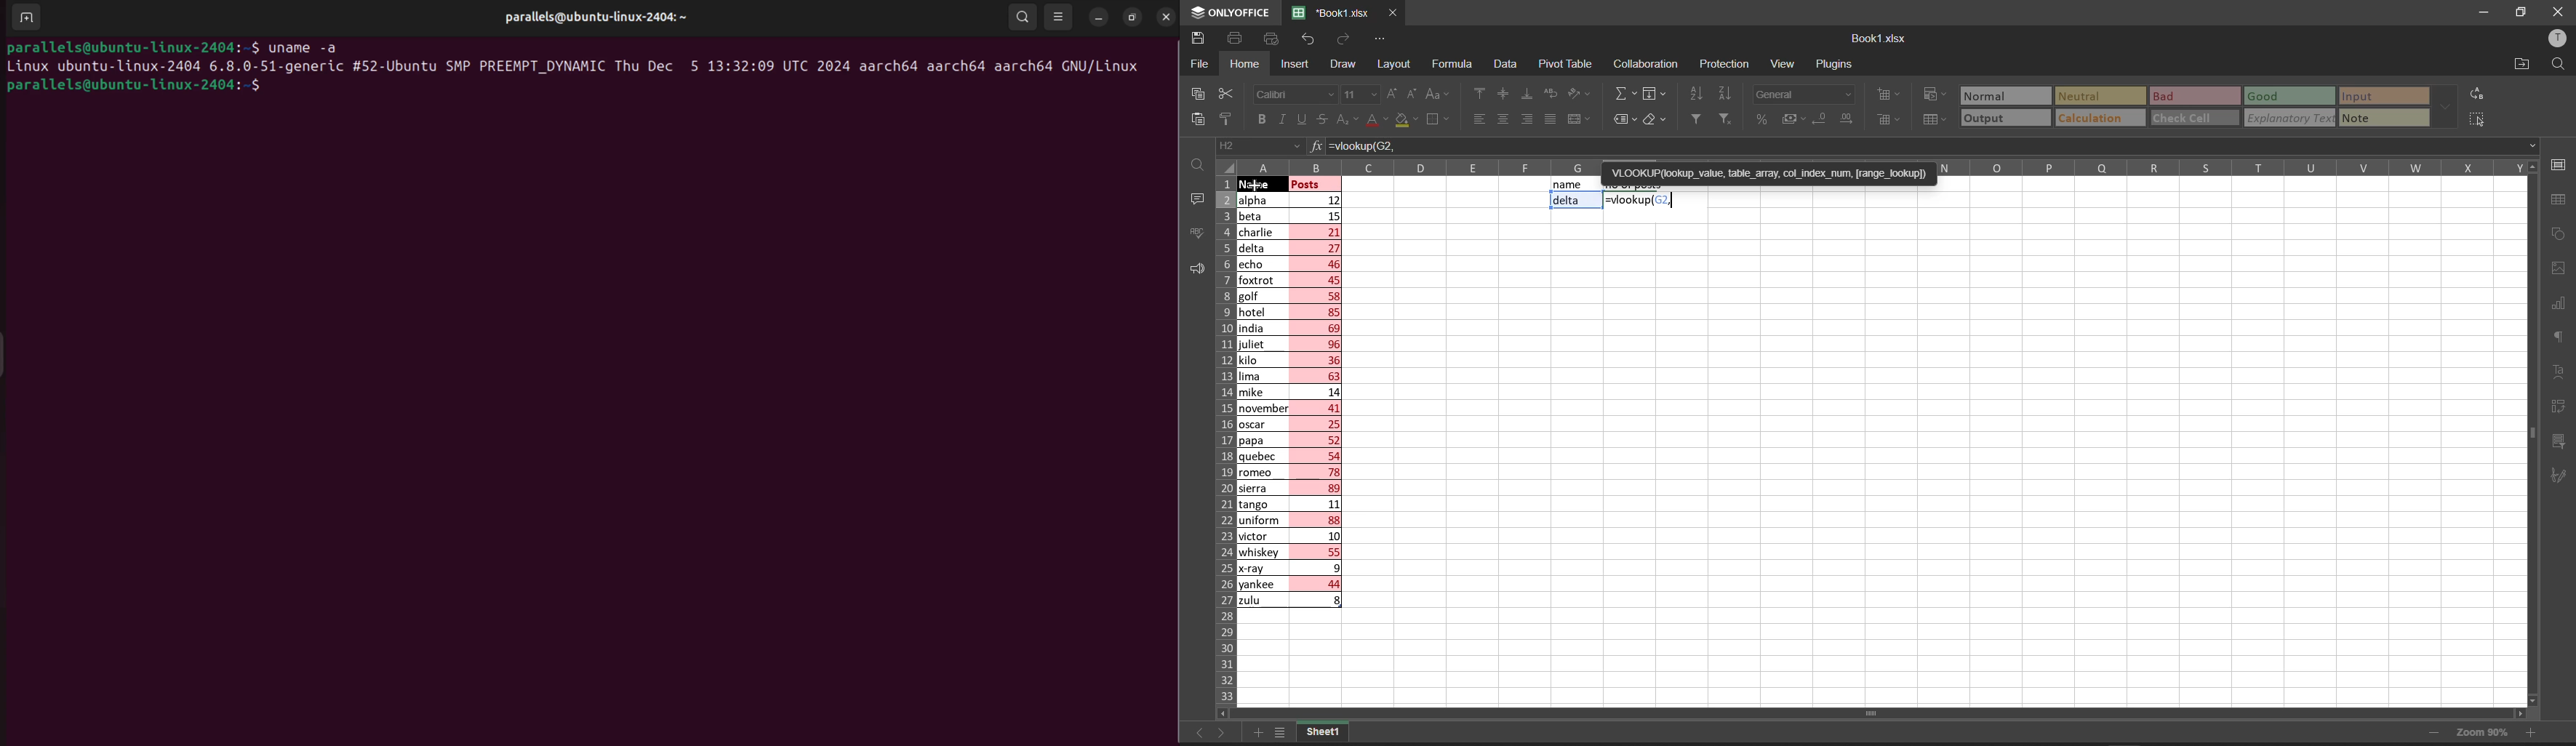 This screenshot has height=756, width=2576. Describe the element at coordinates (1817, 119) in the screenshot. I see `decrease decimal` at that location.